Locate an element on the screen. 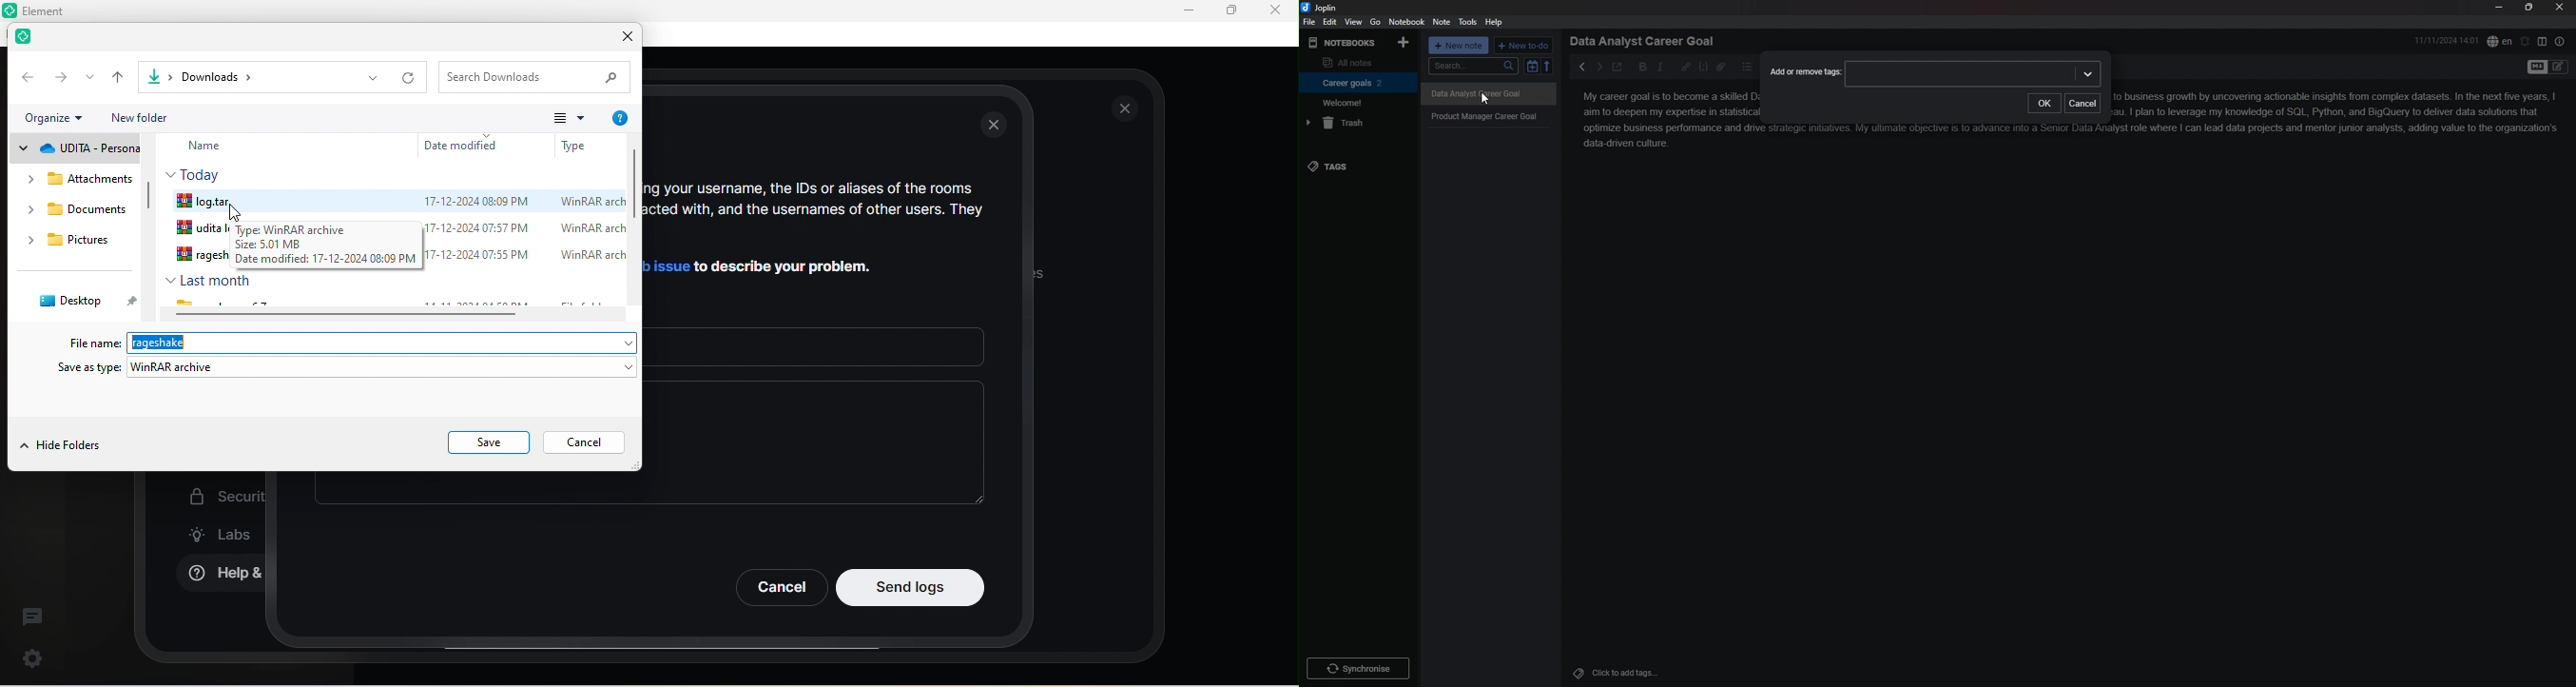 This screenshot has height=700, width=2576. 11/11/2024 14:01 is located at coordinates (2447, 40).